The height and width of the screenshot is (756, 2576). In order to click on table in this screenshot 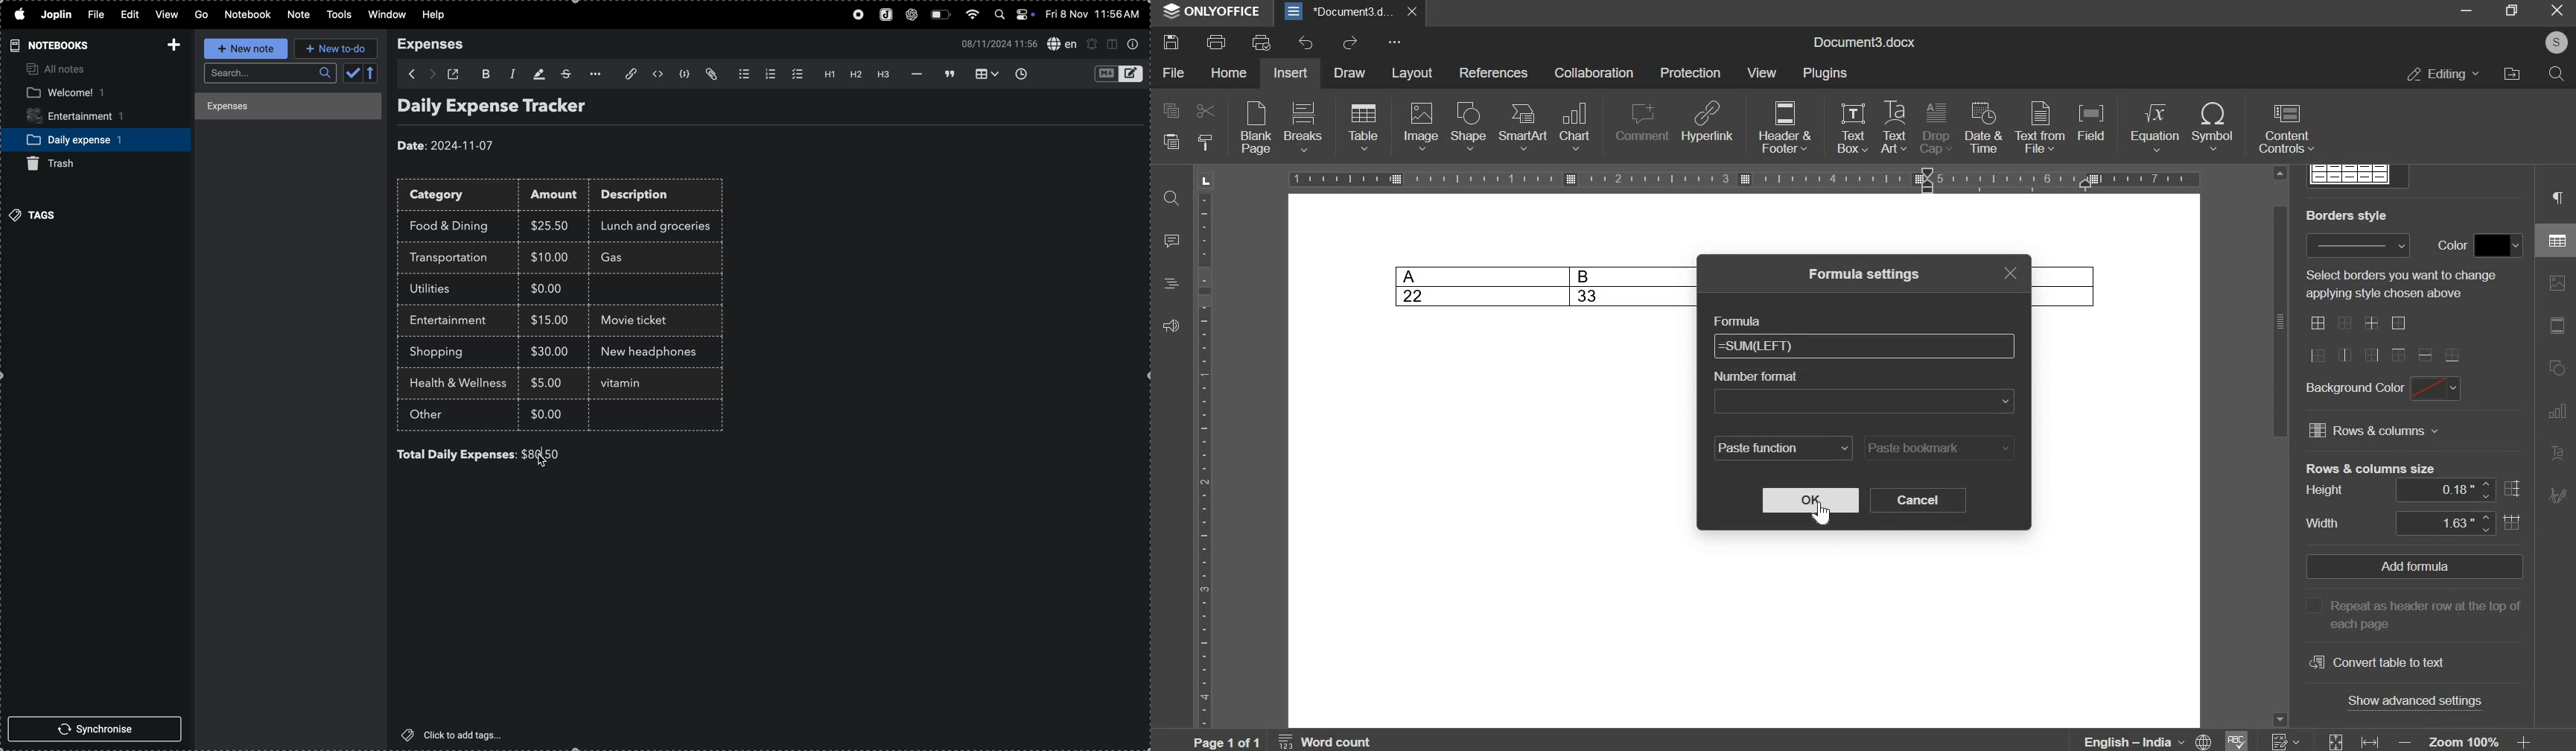, I will do `click(1363, 127)`.